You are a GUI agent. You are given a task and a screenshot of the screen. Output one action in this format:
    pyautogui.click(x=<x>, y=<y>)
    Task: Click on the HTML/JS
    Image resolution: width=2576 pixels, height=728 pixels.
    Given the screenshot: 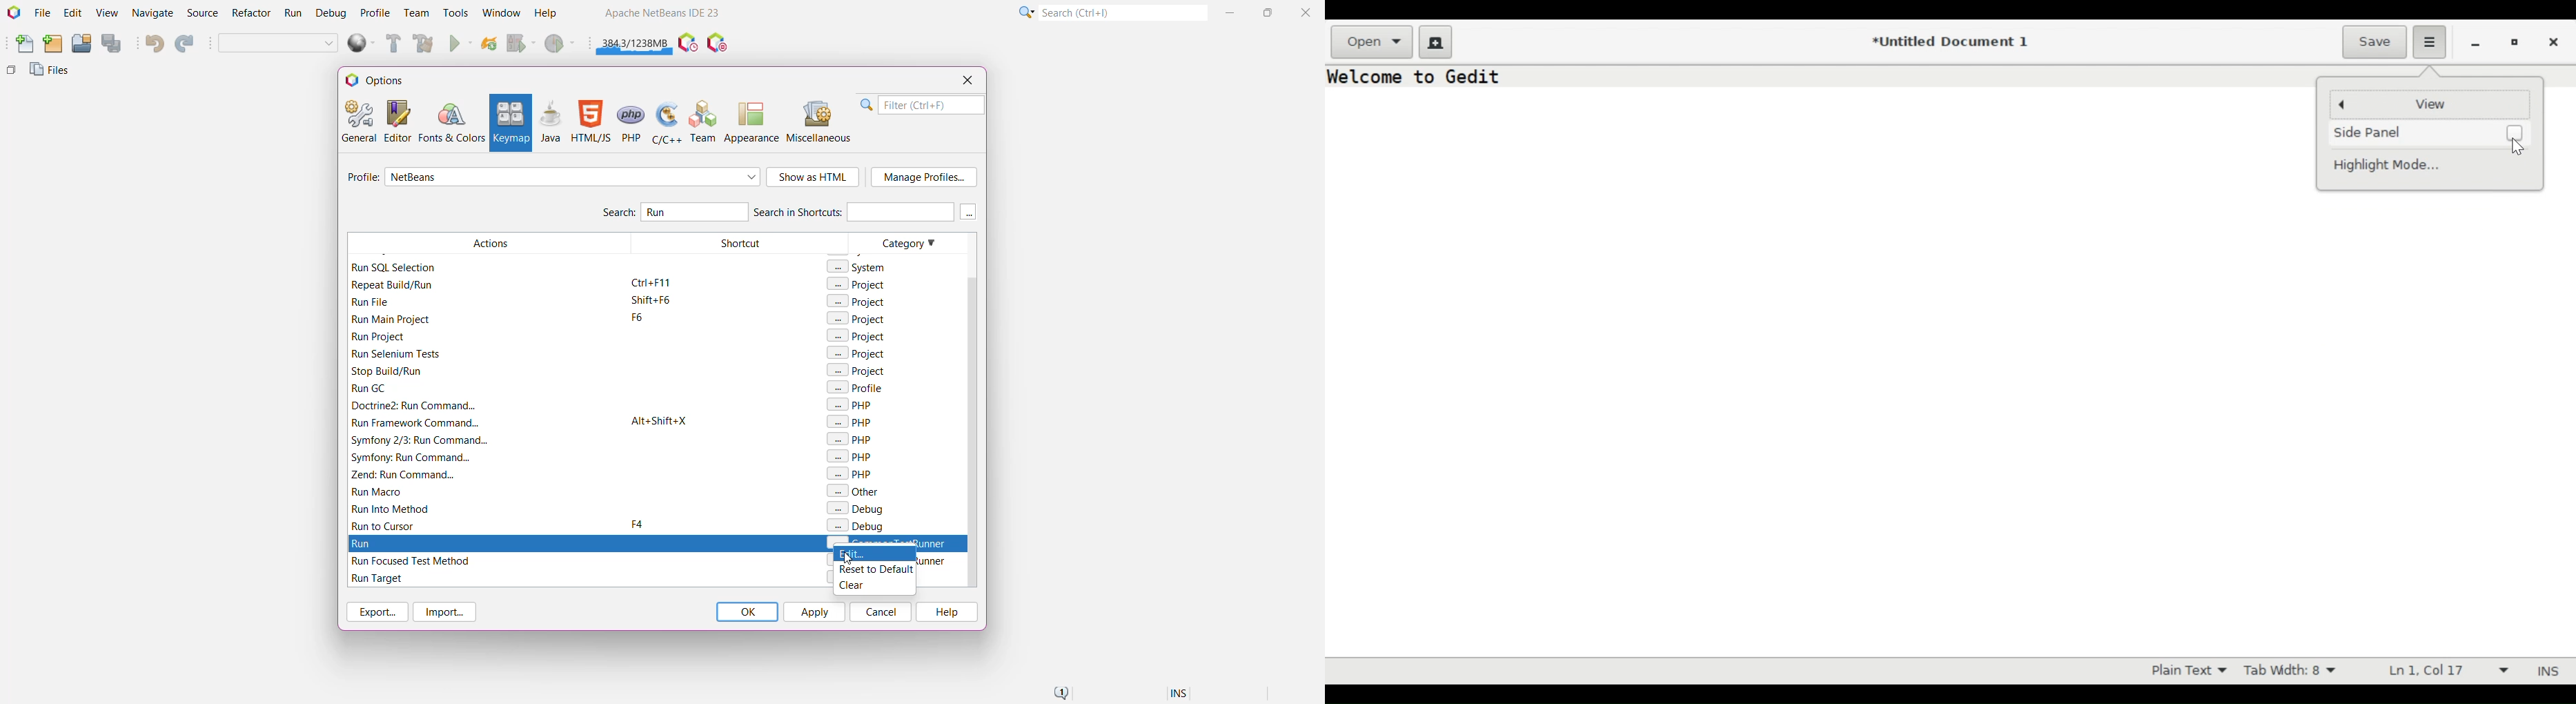 What is the action you would take?
    pyautogui.click(x=590, y=121)
    